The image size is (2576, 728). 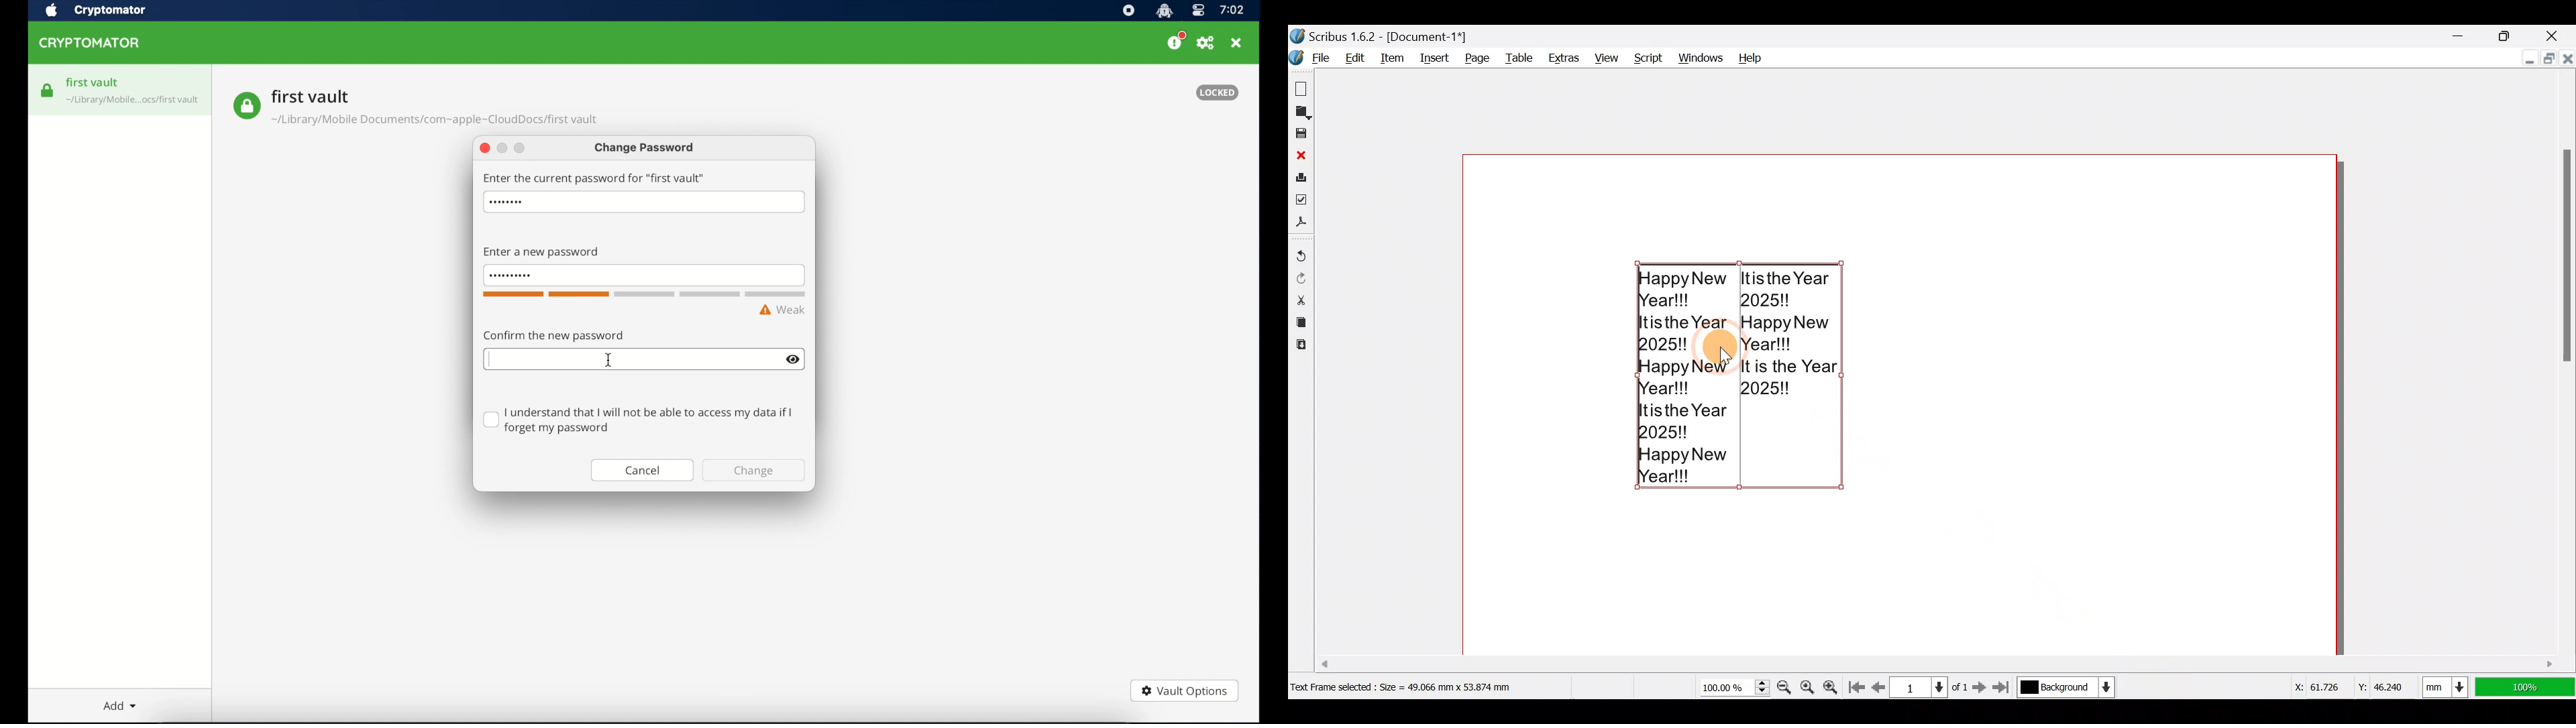 What do you see at coordinates (2387, 682) in the screenshot?
I see `Y-axis dimension values` at bounding box center [2387, 682].